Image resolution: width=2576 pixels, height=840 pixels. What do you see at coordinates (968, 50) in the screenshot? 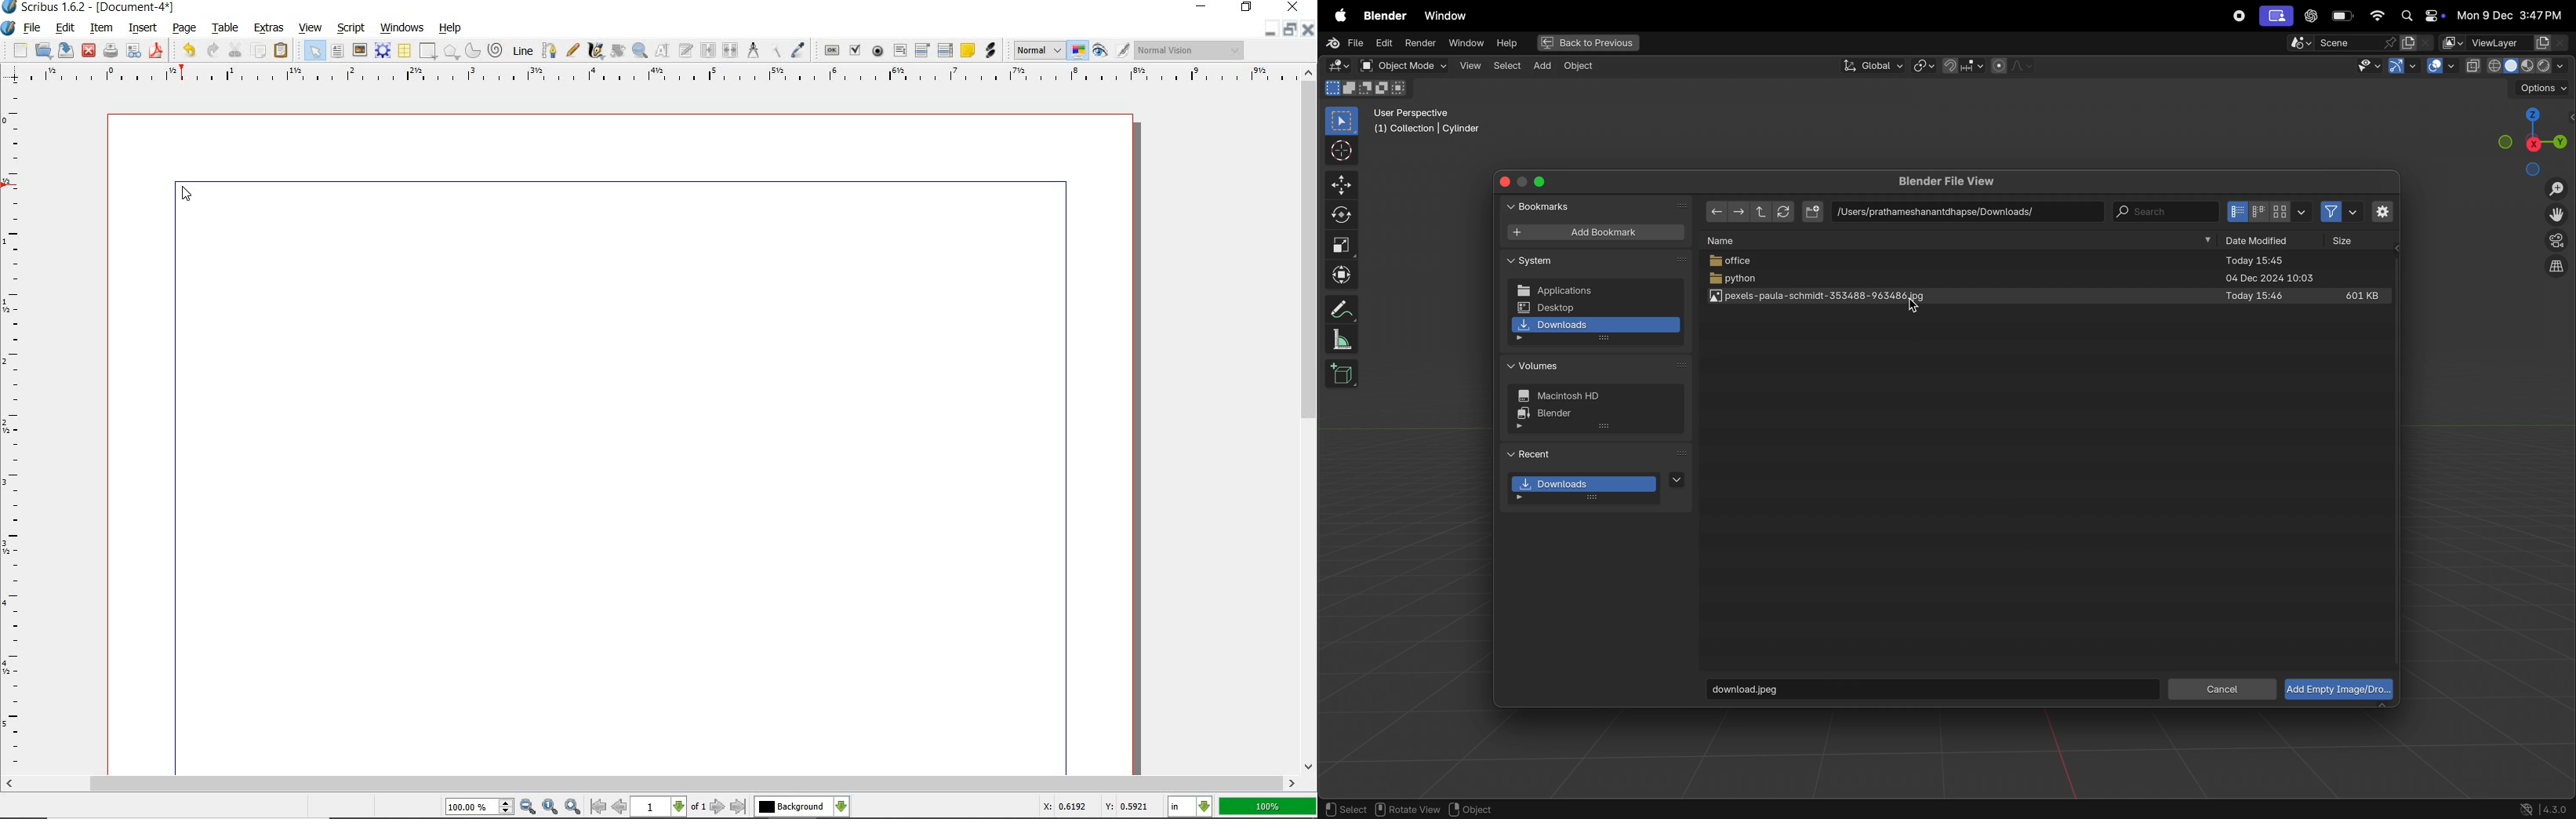
I see `text annotation` at bounding box center [968, 50].